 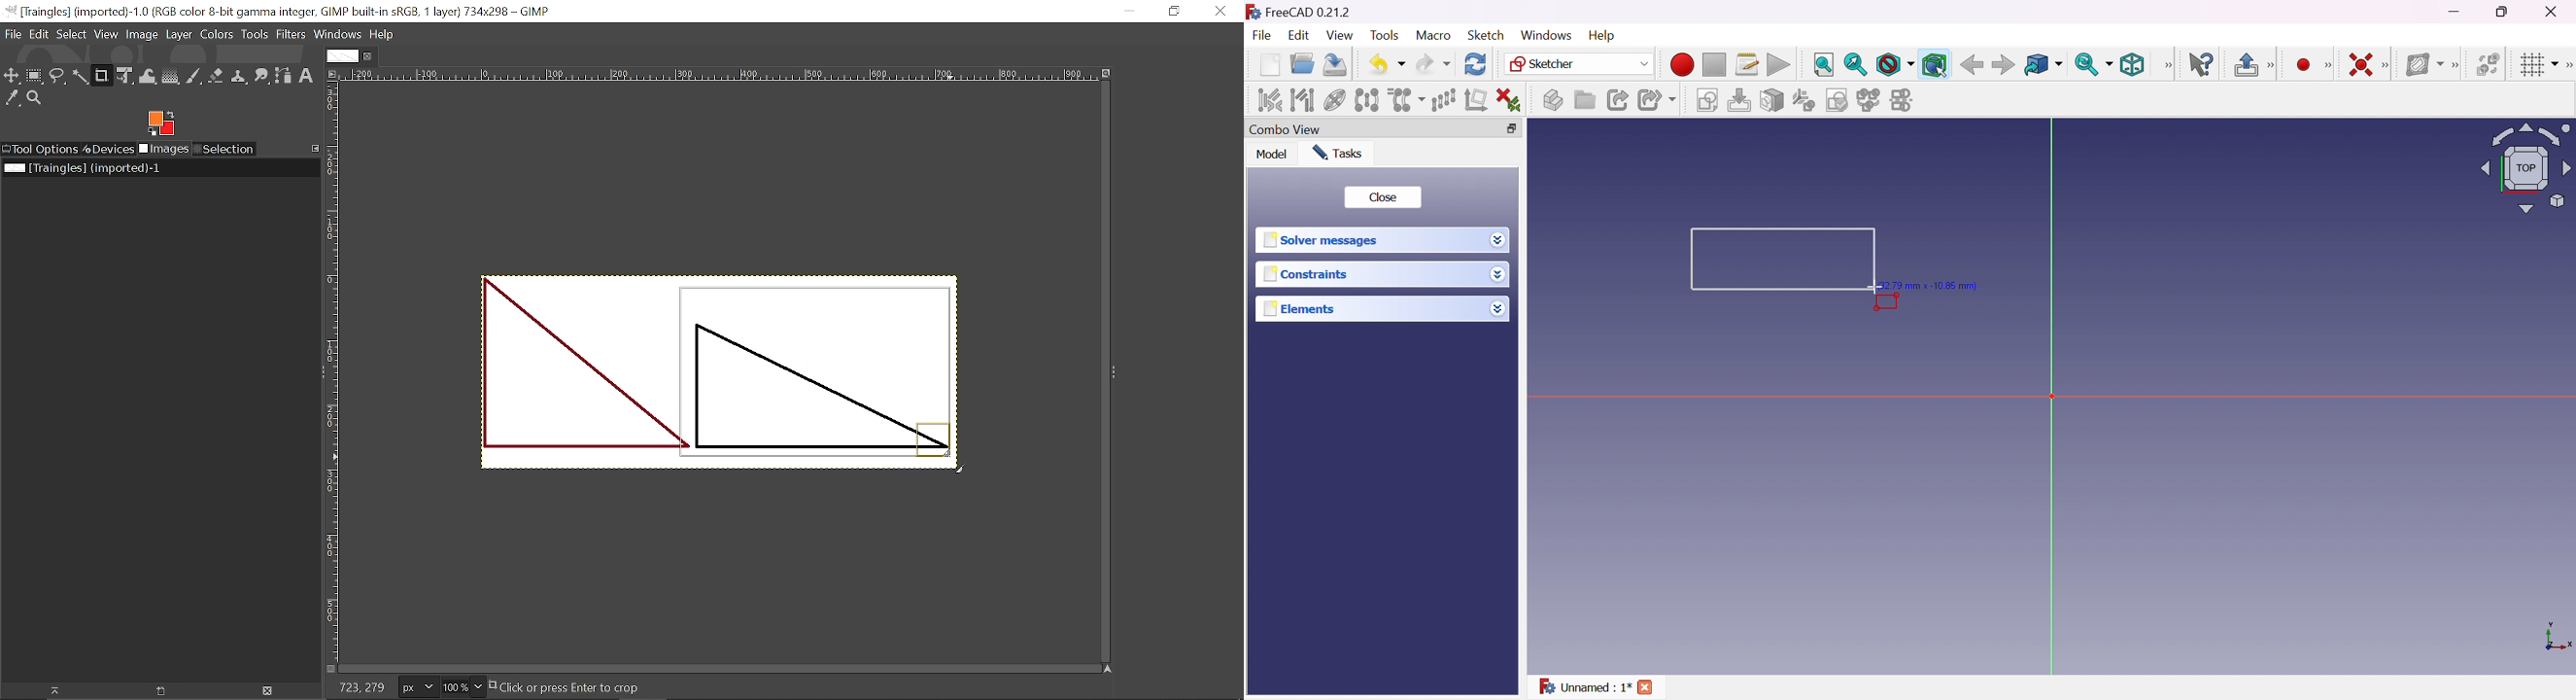 What do you see at coordinates (1269, 65) in the screenshot?
I see `New` at bounding box center [1269, 65].